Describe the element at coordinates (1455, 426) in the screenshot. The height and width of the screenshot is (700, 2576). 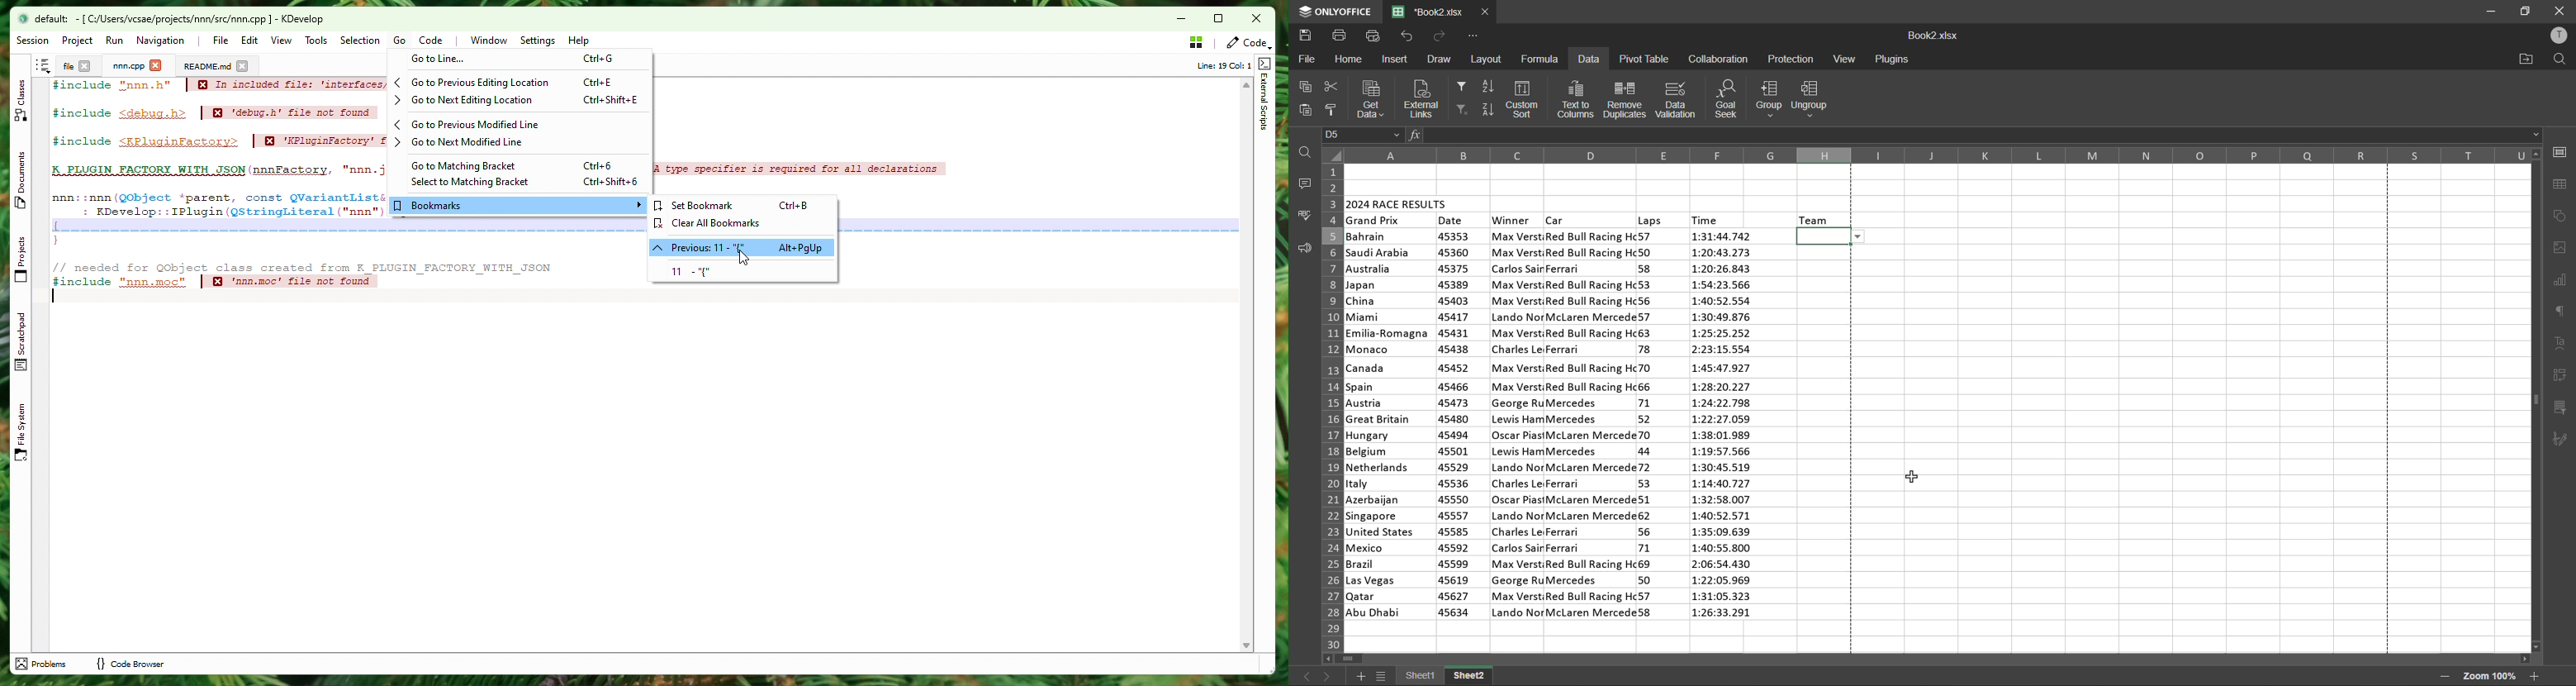
I see `date` at that location.